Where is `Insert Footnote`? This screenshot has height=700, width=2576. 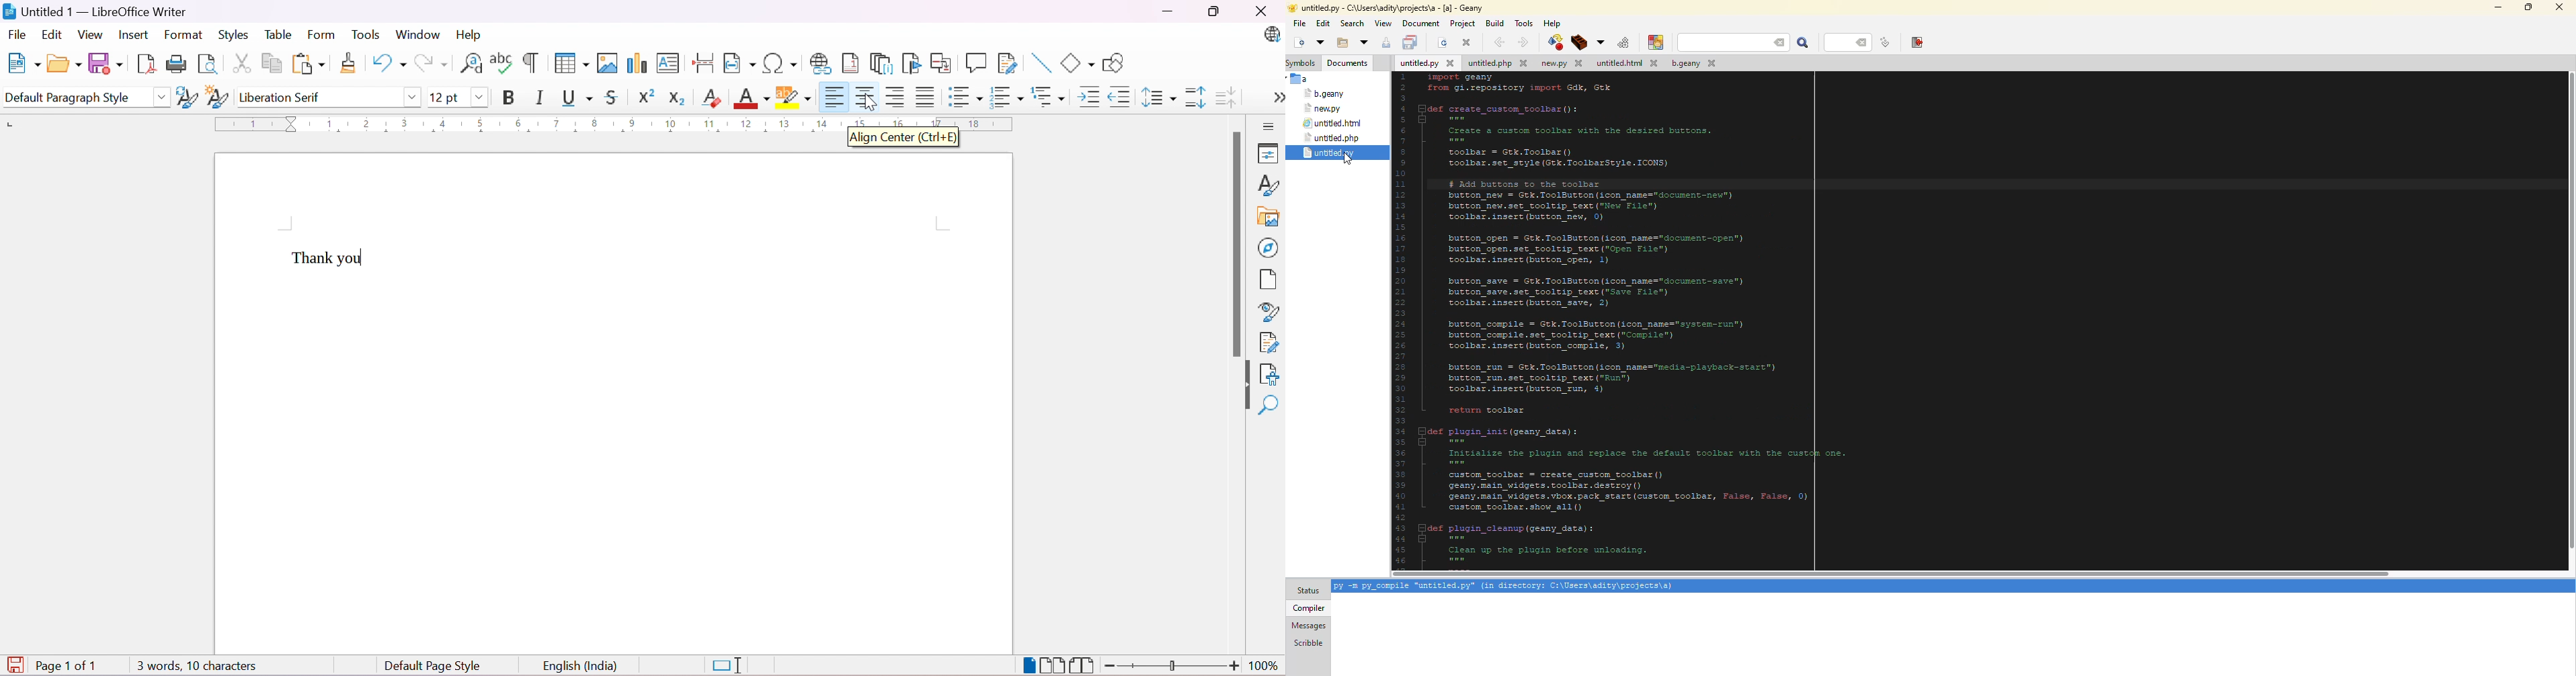 Insert Footnote is located at coordinates (849, 64).